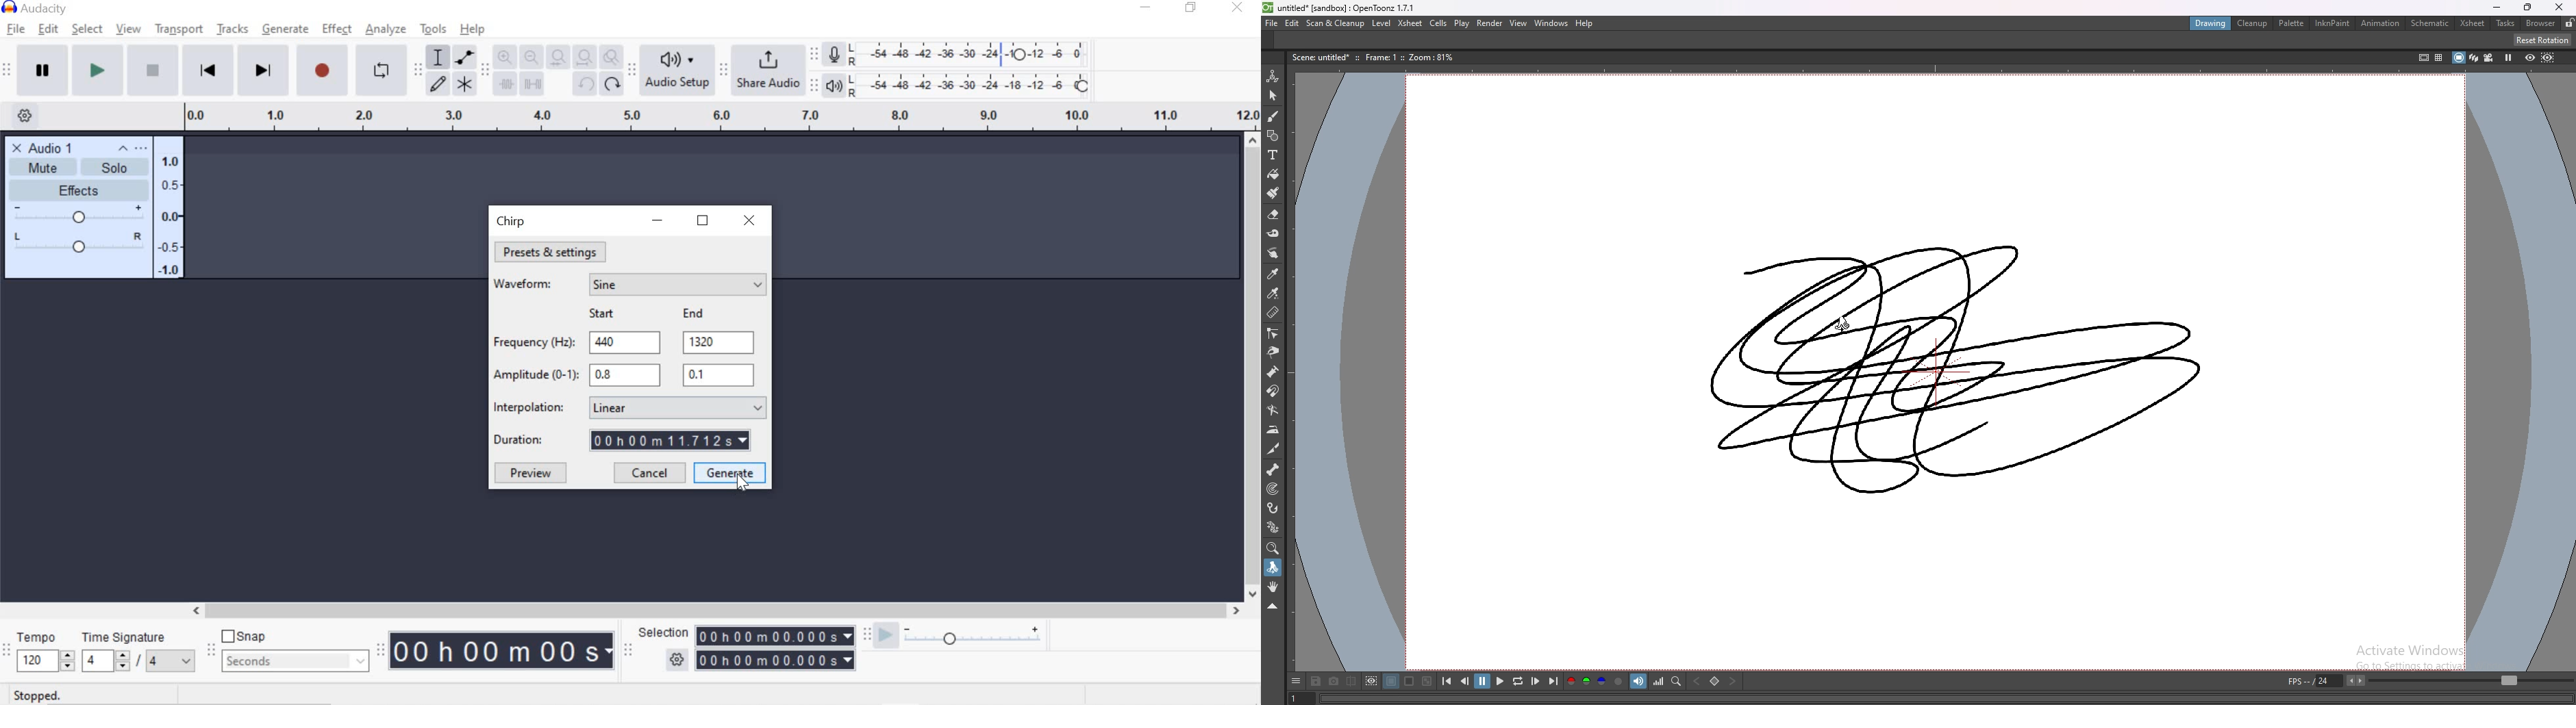  I want to click on snap, so click(245, 637).